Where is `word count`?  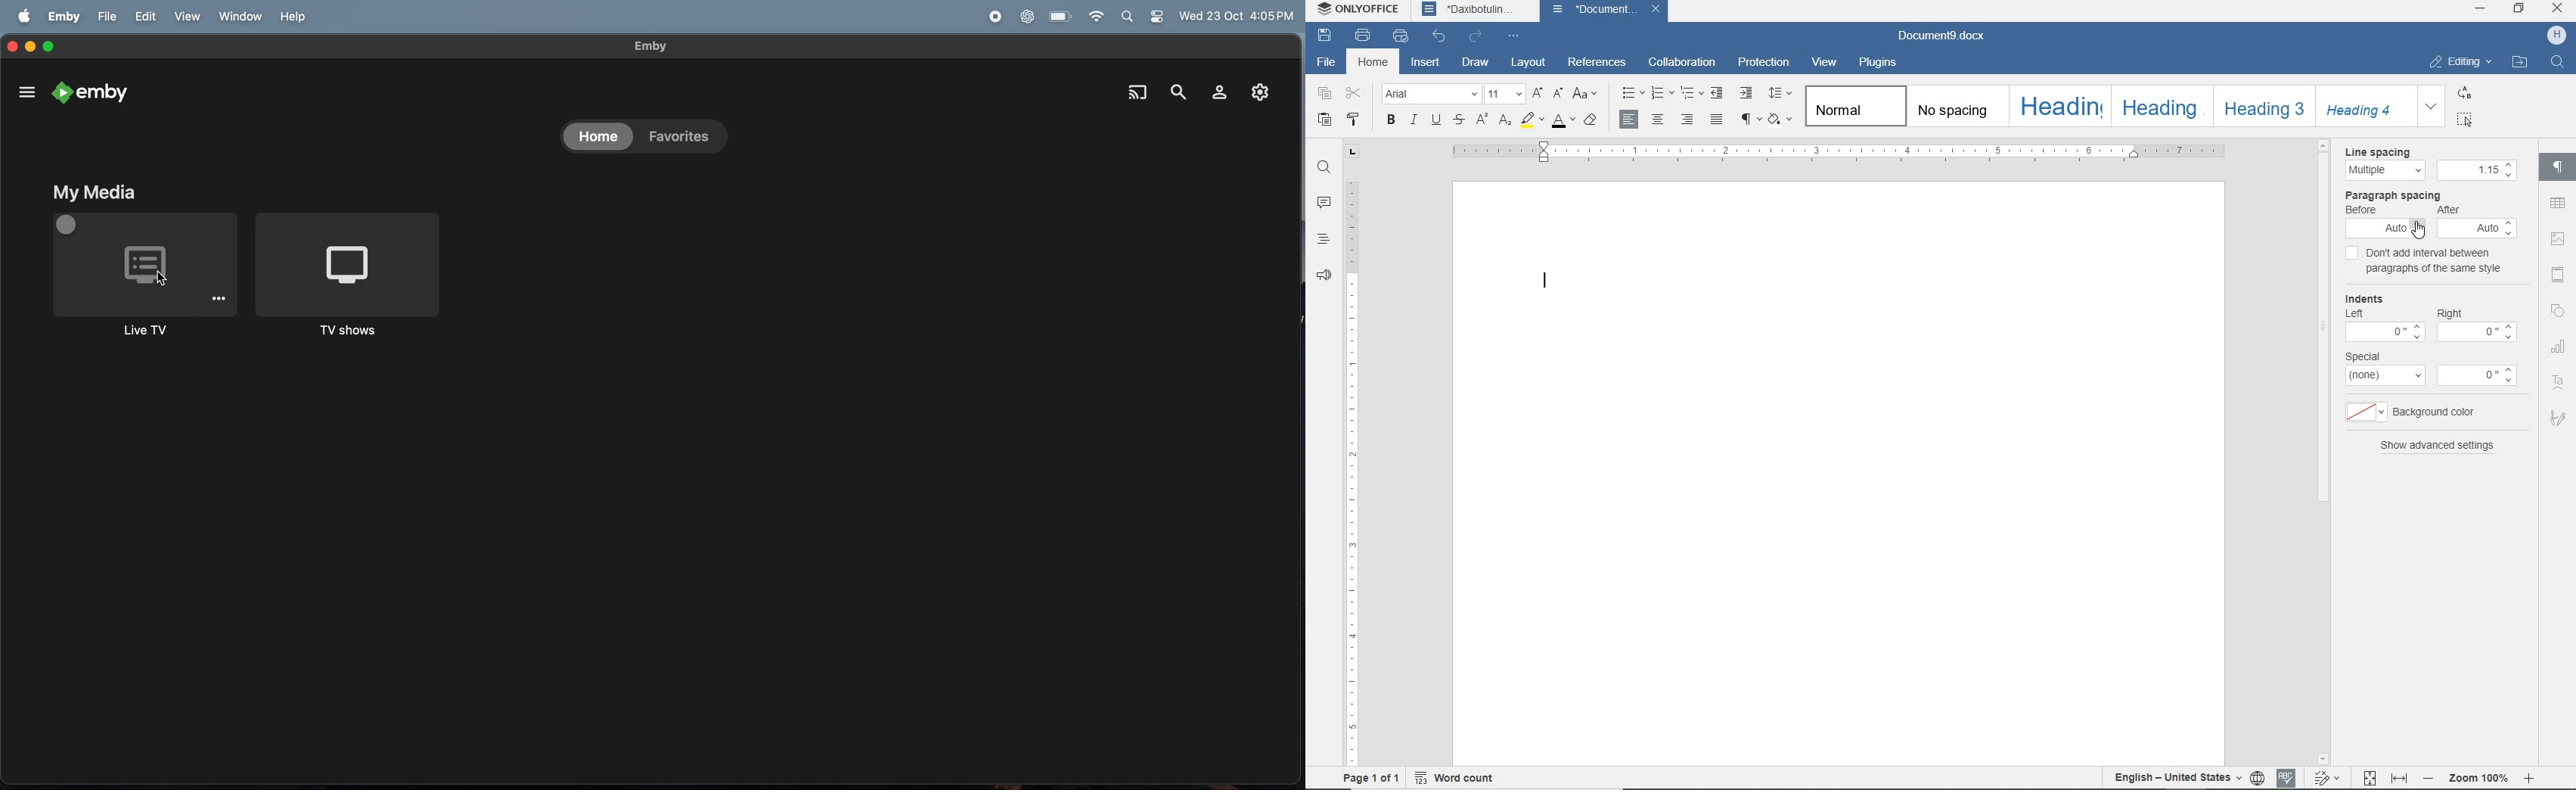 word count is located at coordinates (1454, 777).